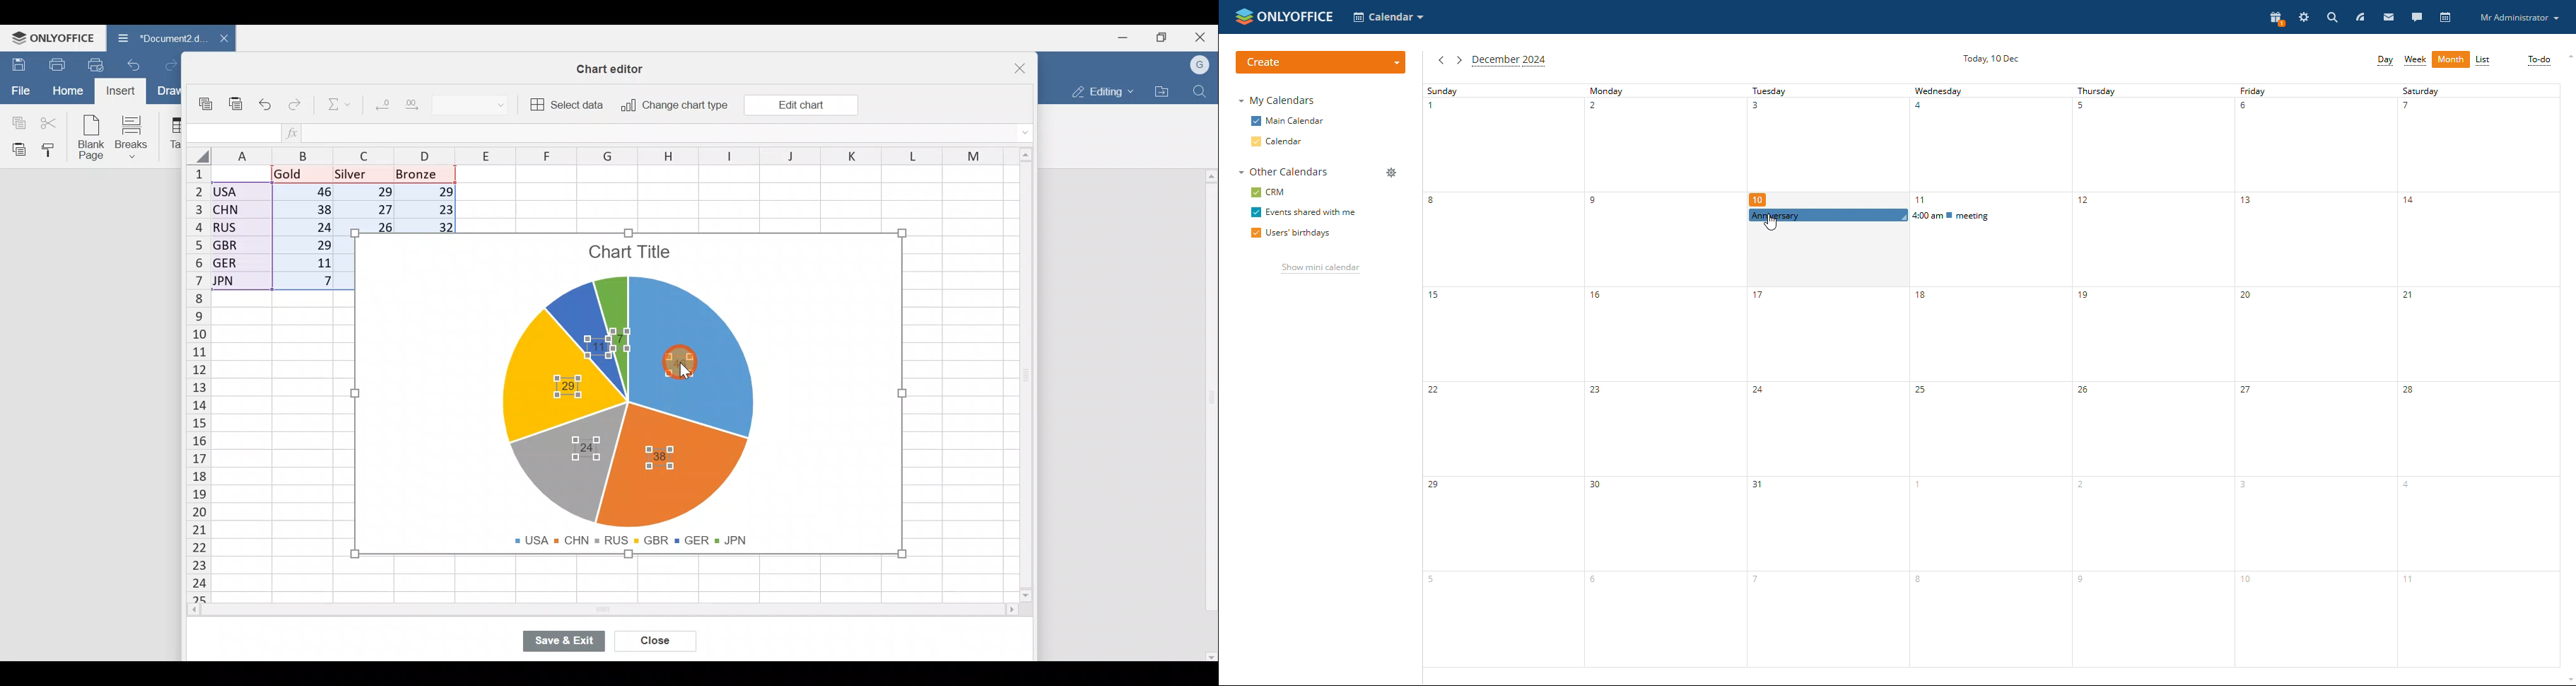 The height and width of the screenshot is (700, 2576). I want to click on Maximize, so click(1167, 36).